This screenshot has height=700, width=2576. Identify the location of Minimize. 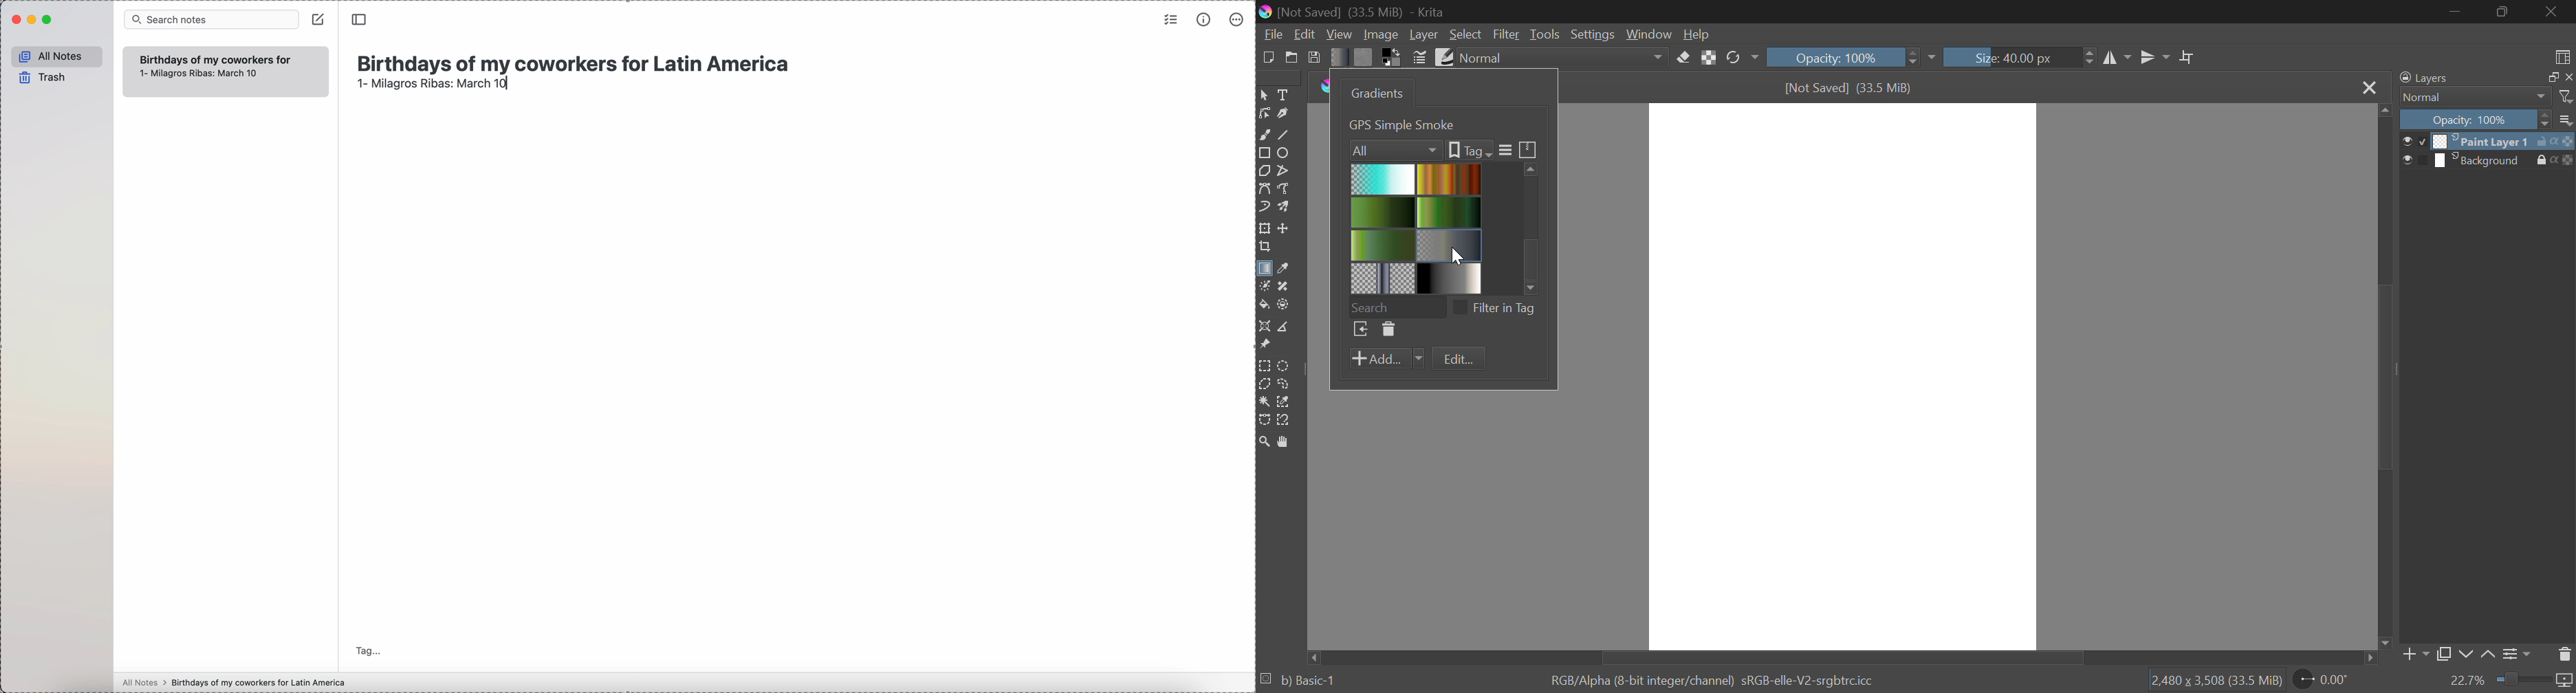
(2504, 13).